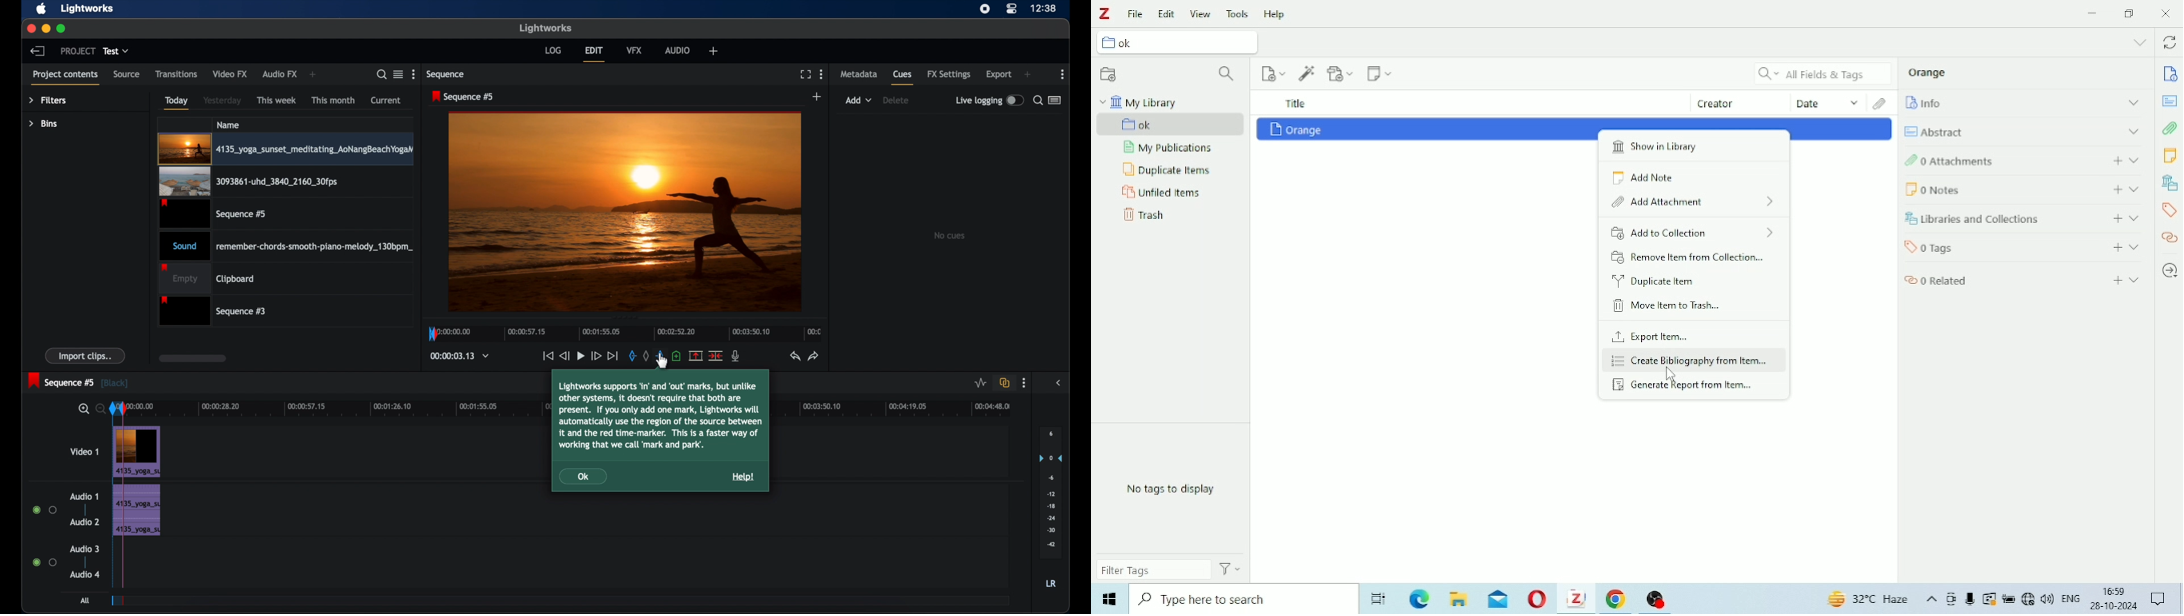 This screenshot has width=2184, height=616. Describe the element at coordinates (39, 51) in the screenshot. I see `back` at that location.